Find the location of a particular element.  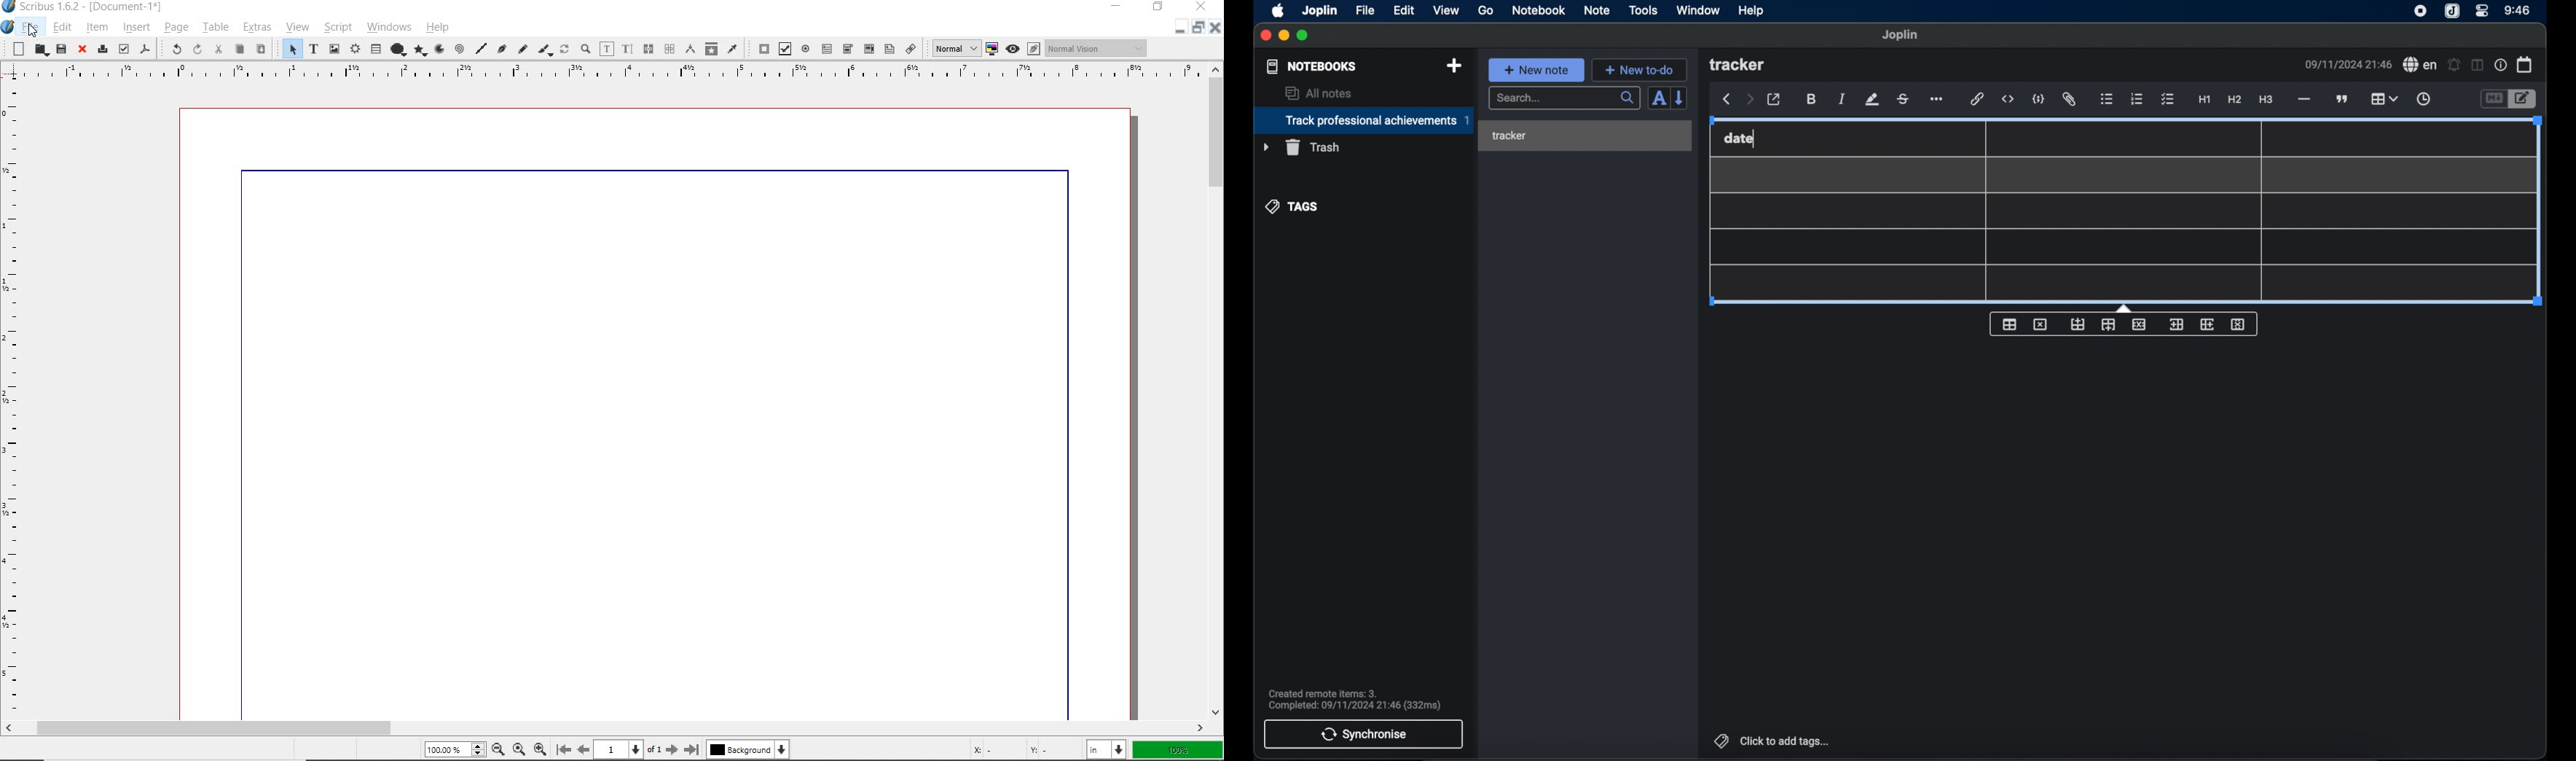

tools is located at coordinates (1644, 11).